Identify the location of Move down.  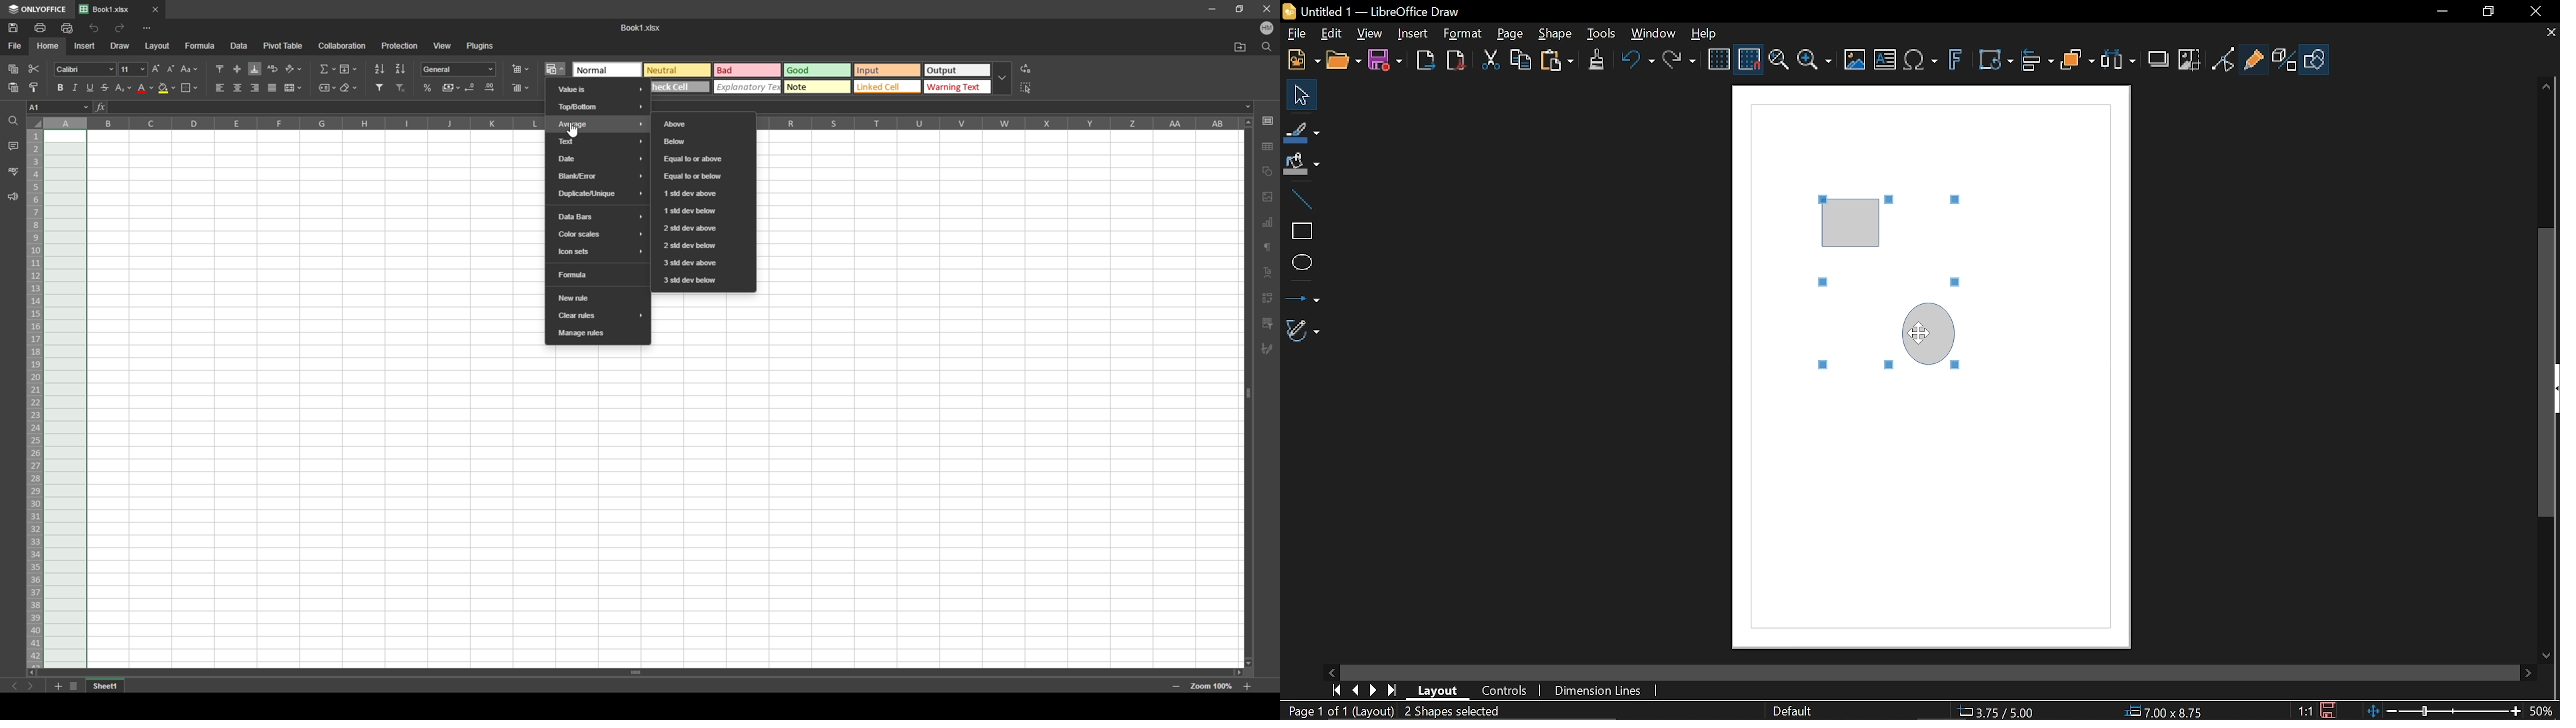
(2547, 657).